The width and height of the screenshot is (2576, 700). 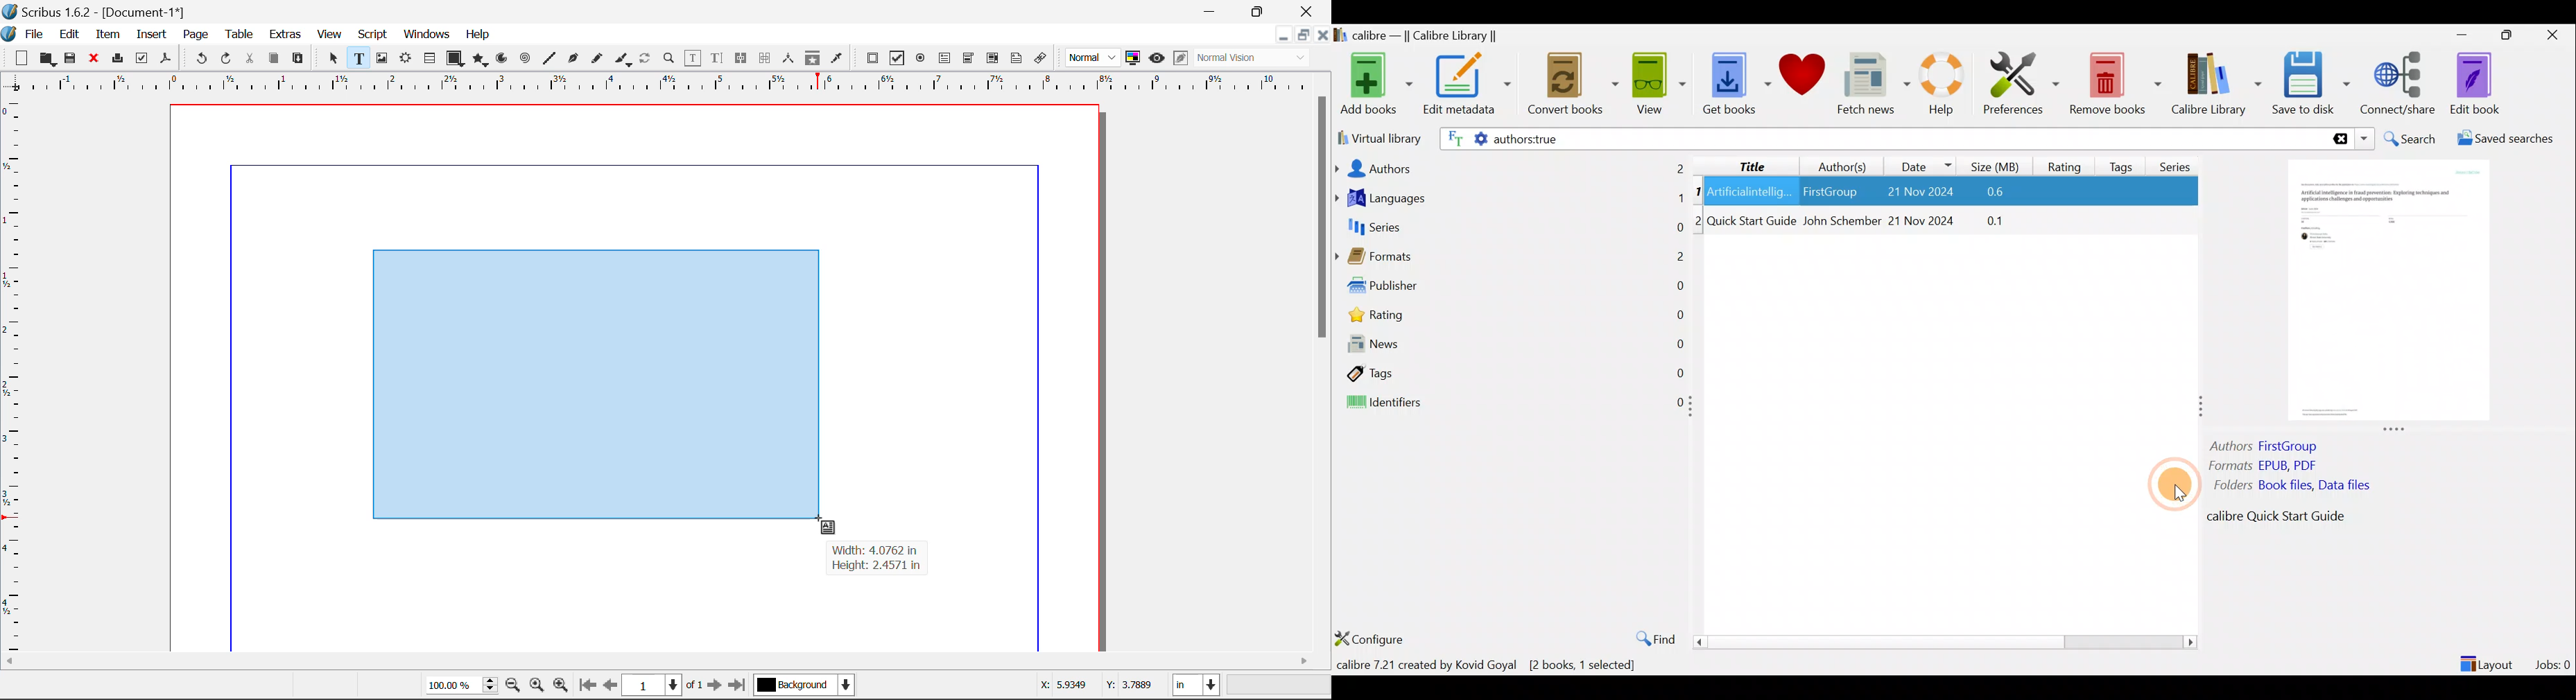 What do you see at coordinates (716, 59) in the screenshot?
I see `Edit Text With Story Editor` at bounding box center [716, 59].